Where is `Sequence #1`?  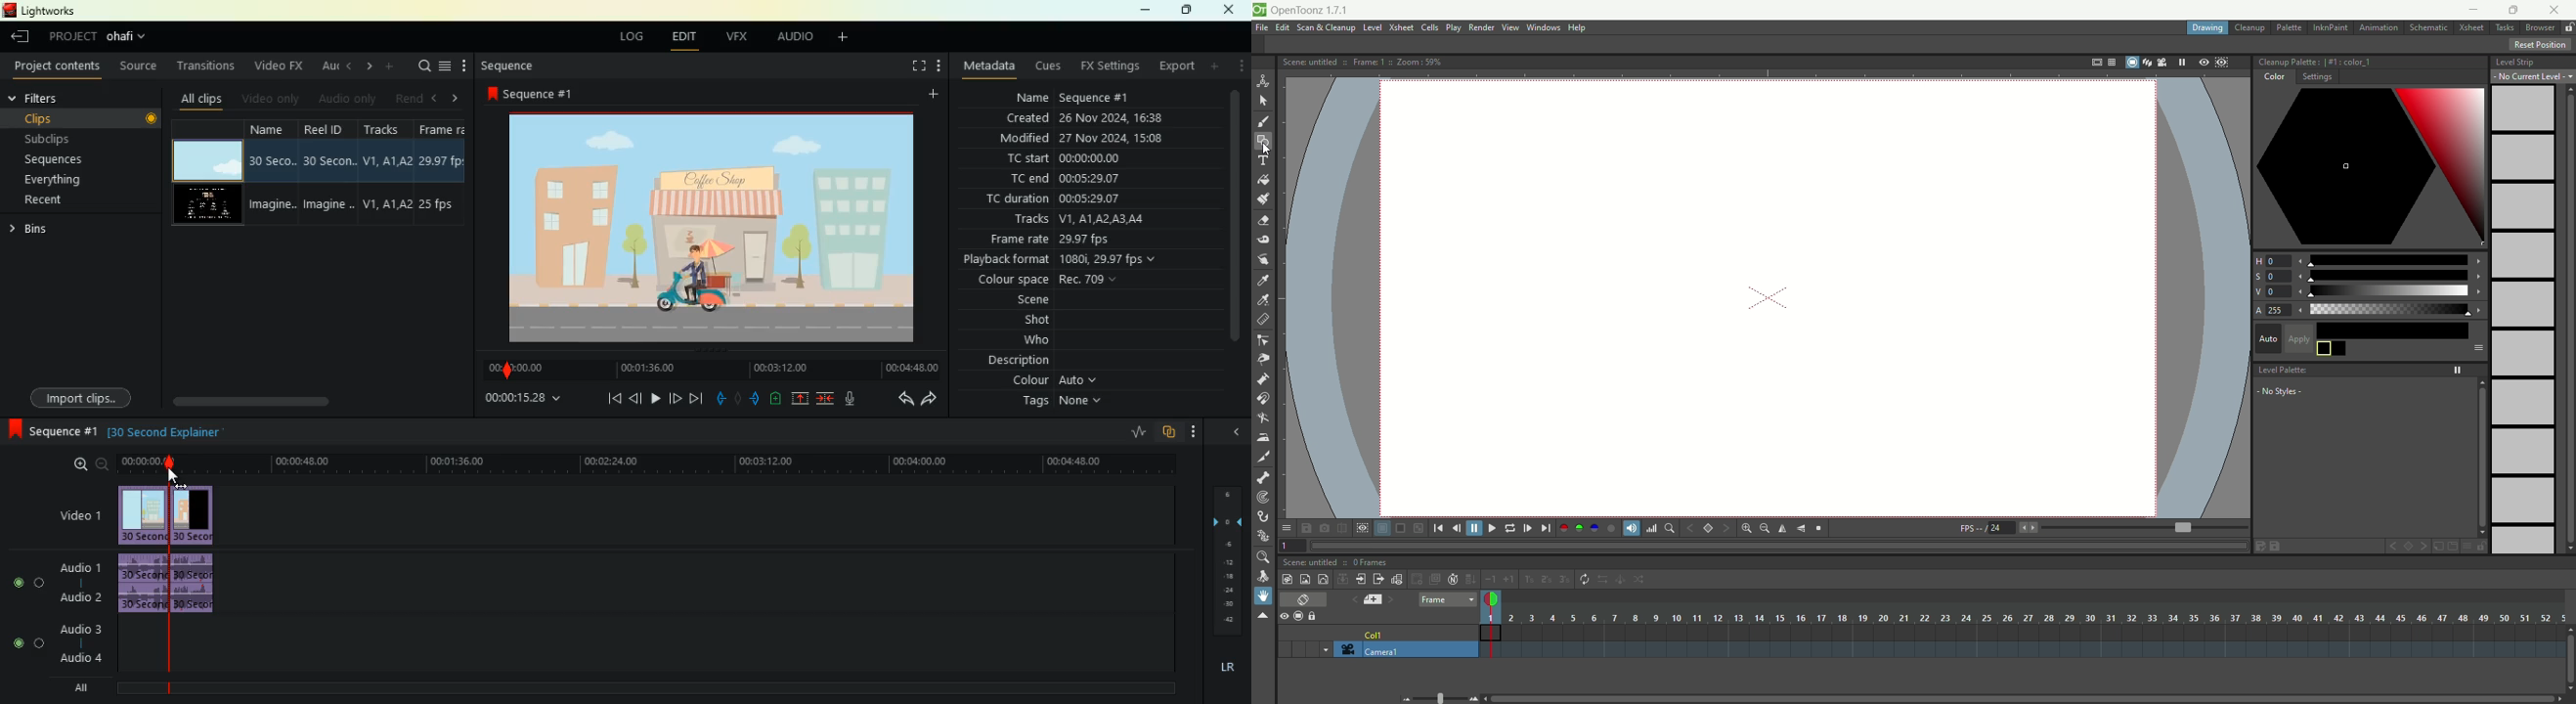
Sequence #1 is located at coordinates (1095, 100).